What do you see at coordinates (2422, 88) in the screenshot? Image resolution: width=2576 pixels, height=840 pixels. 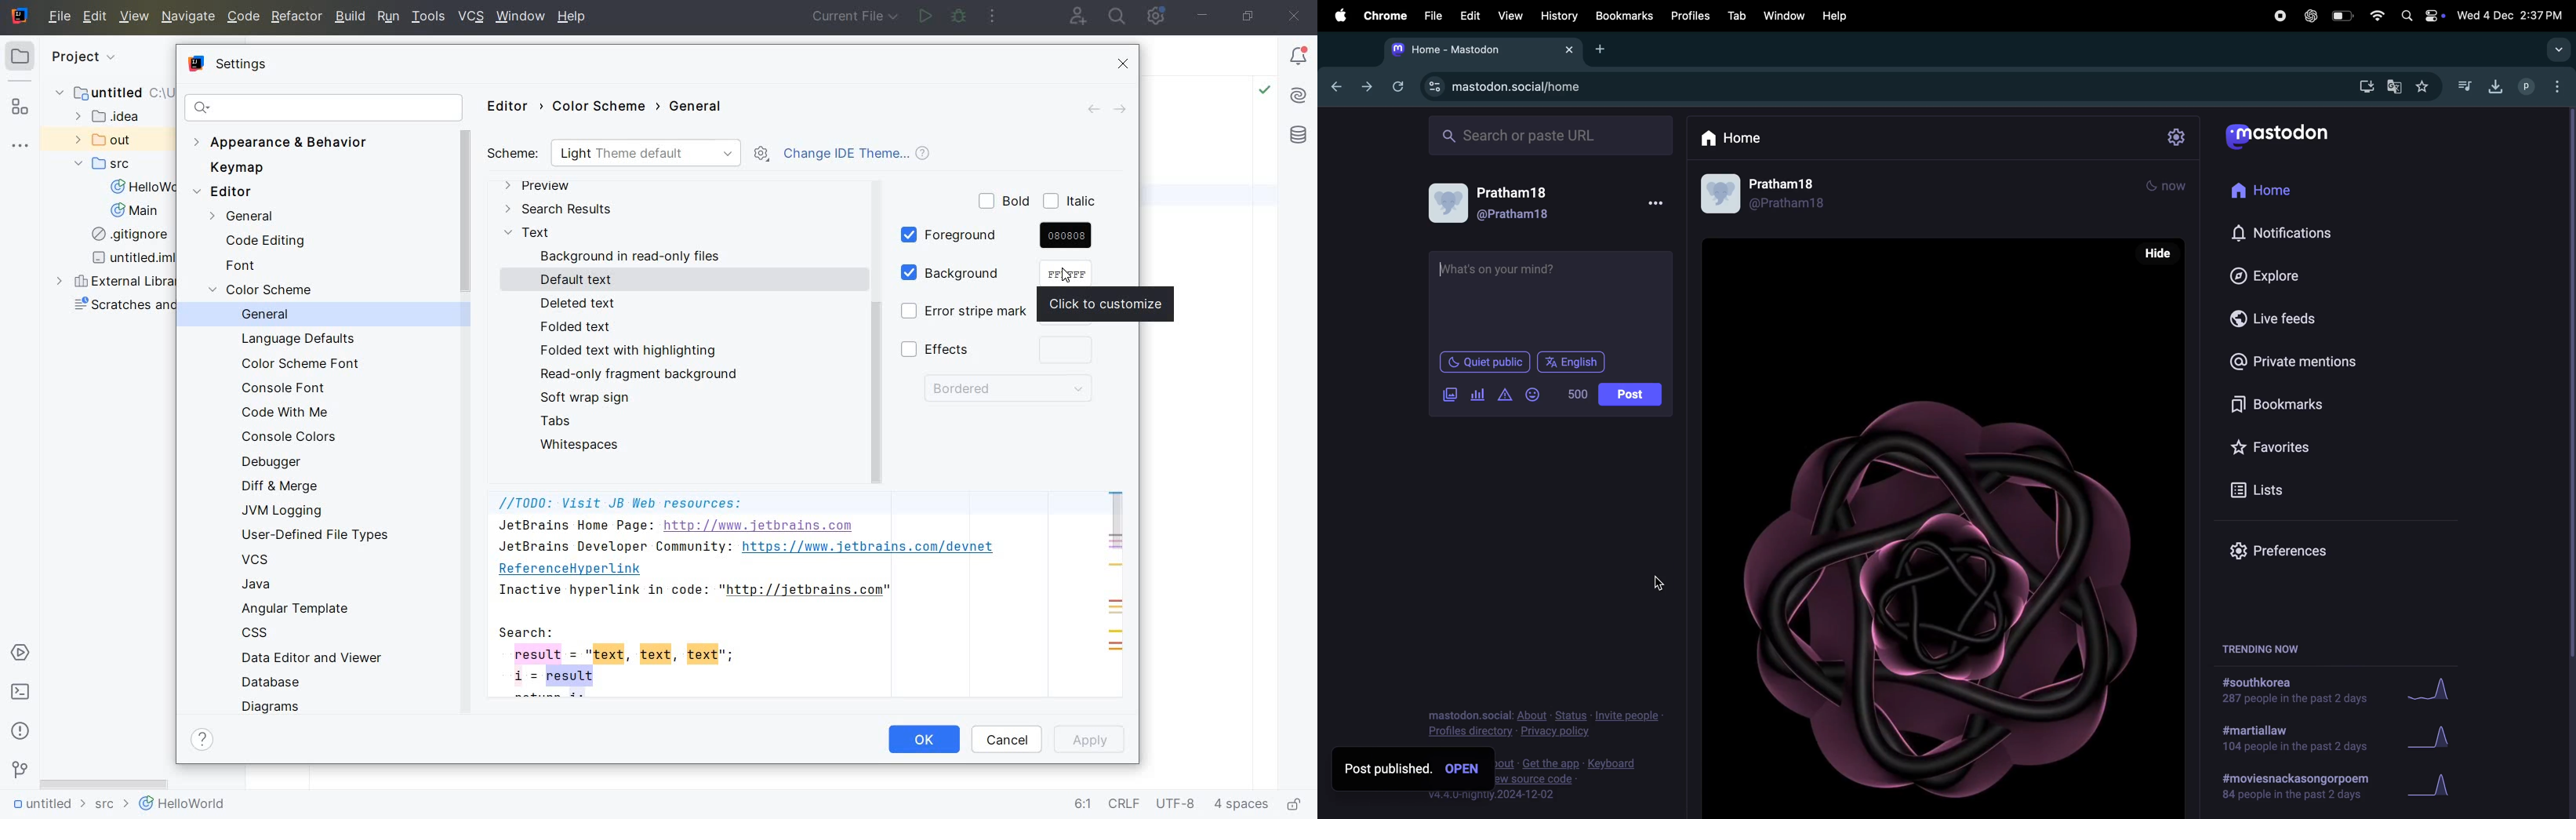 I see `favourites` at bounding box center [2422, 88].